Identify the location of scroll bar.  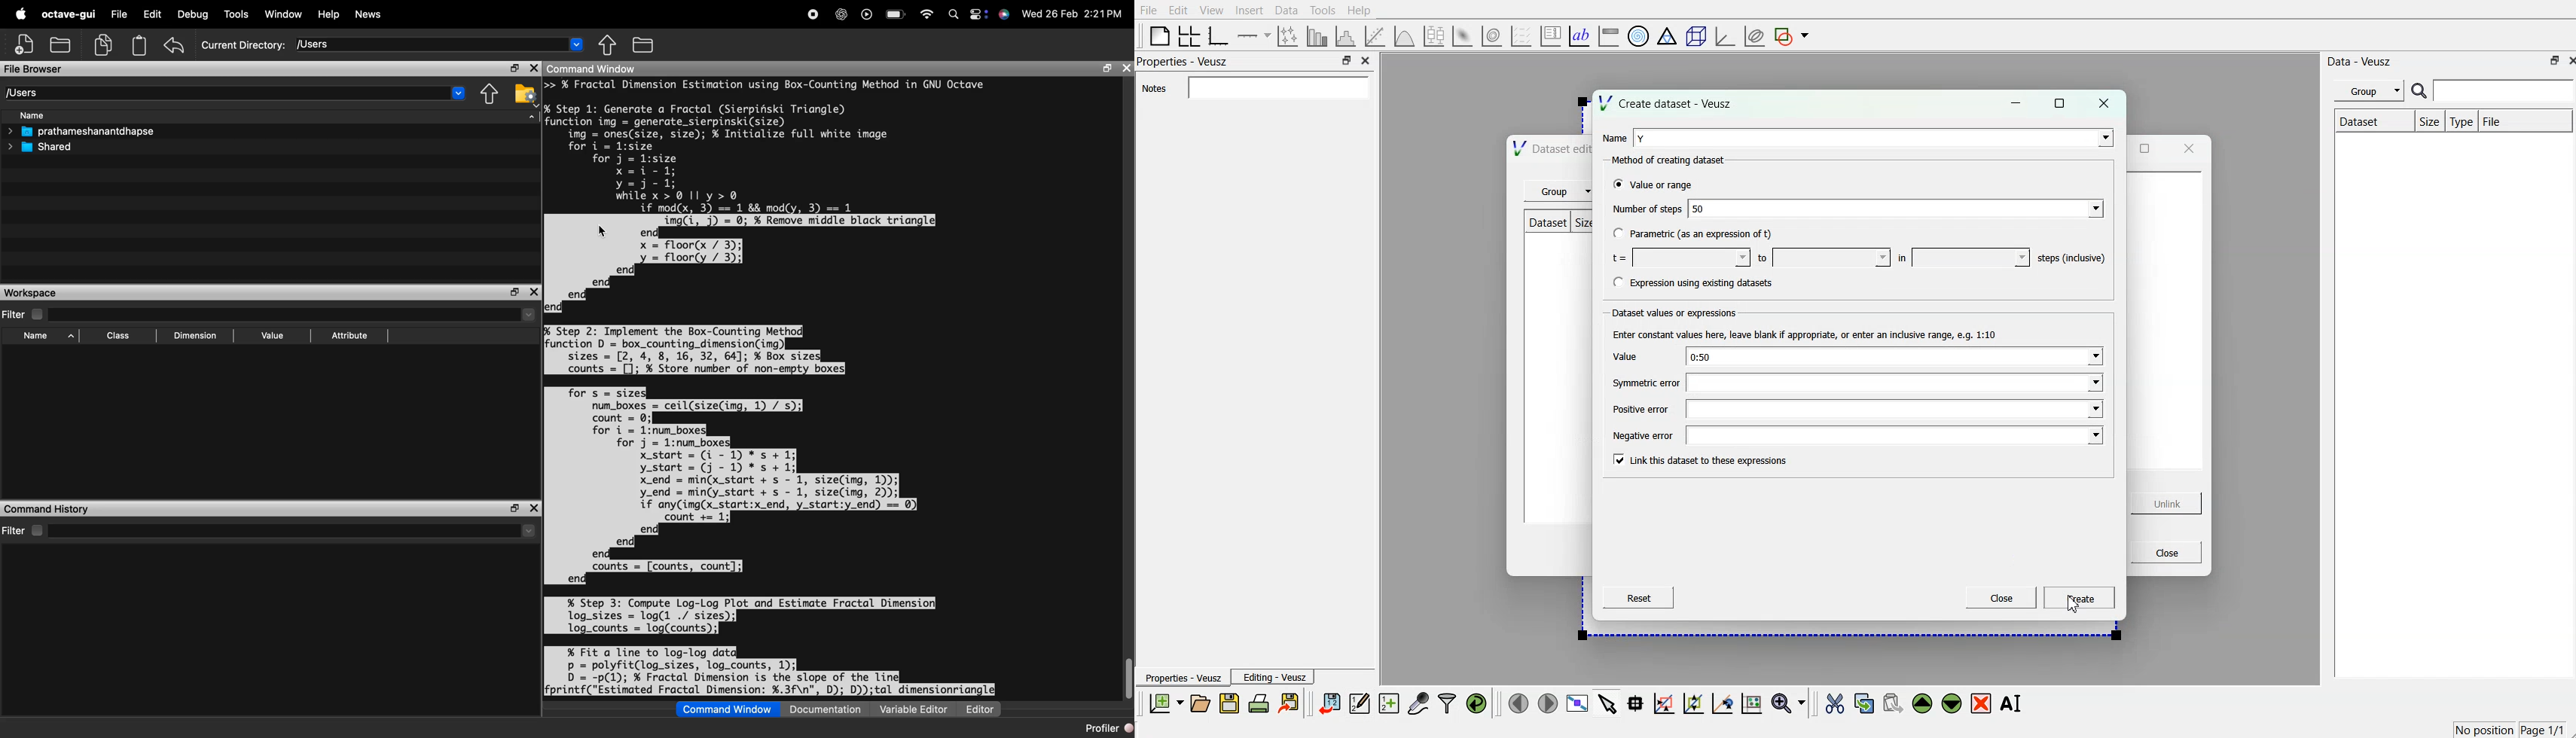
(1128, 679).